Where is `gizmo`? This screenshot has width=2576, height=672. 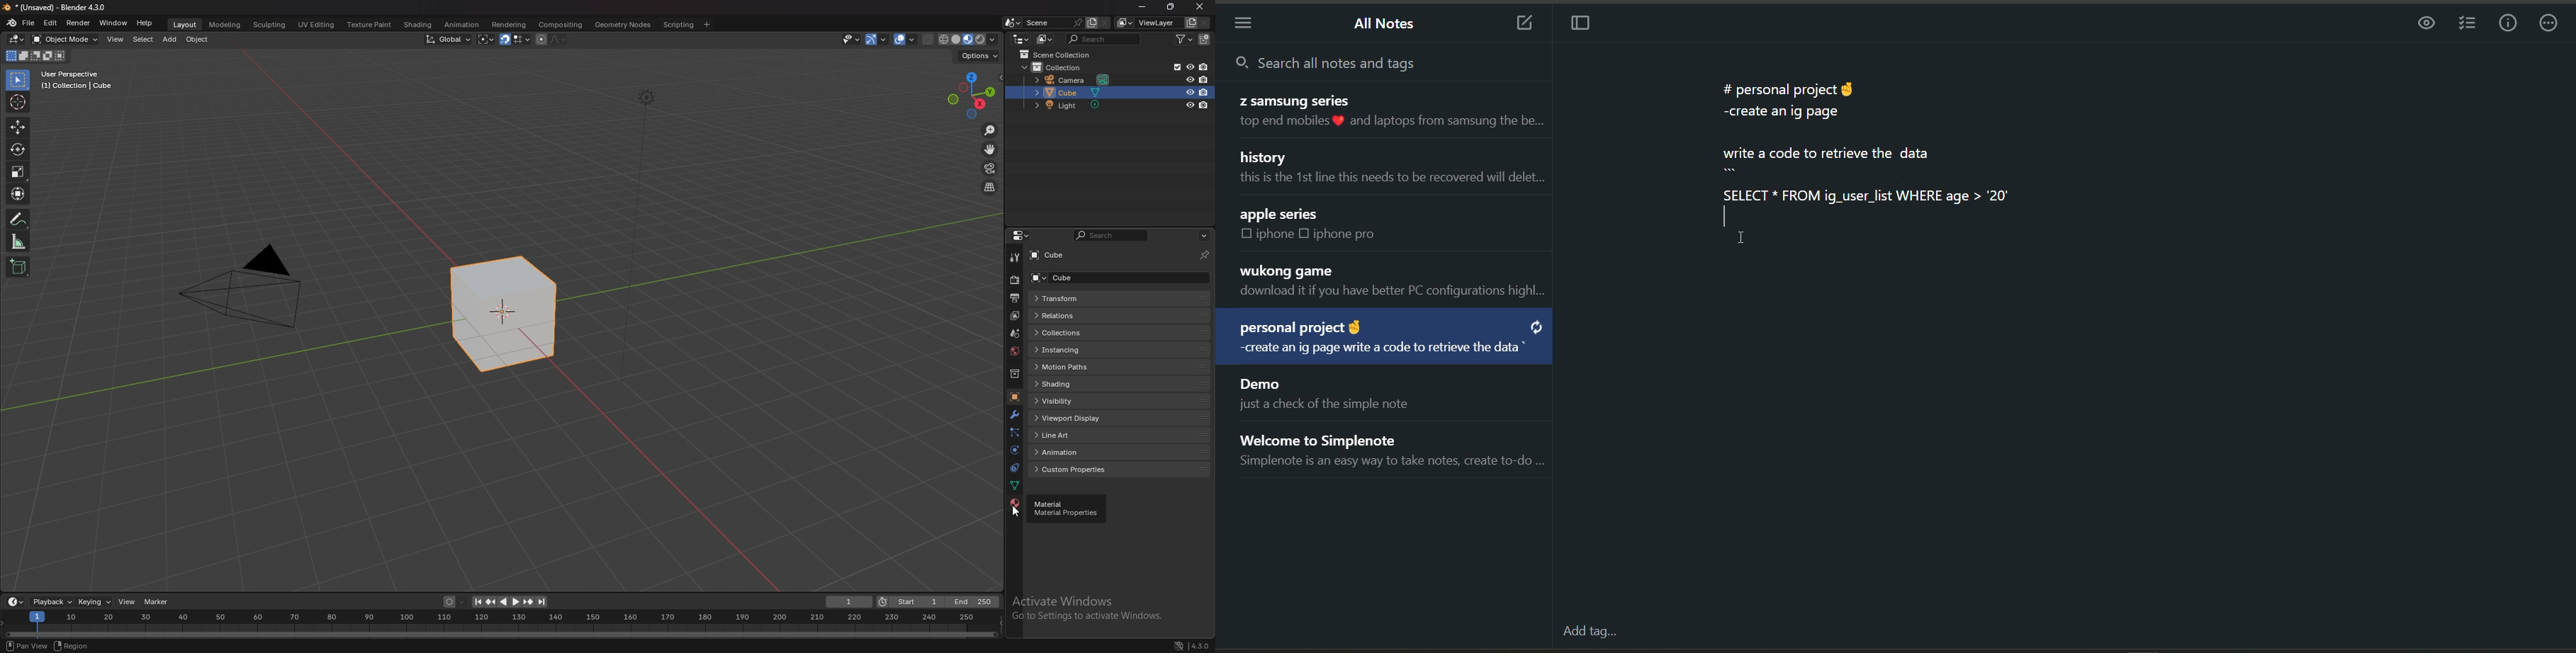 gizmo is located at coordinates (879, 39).